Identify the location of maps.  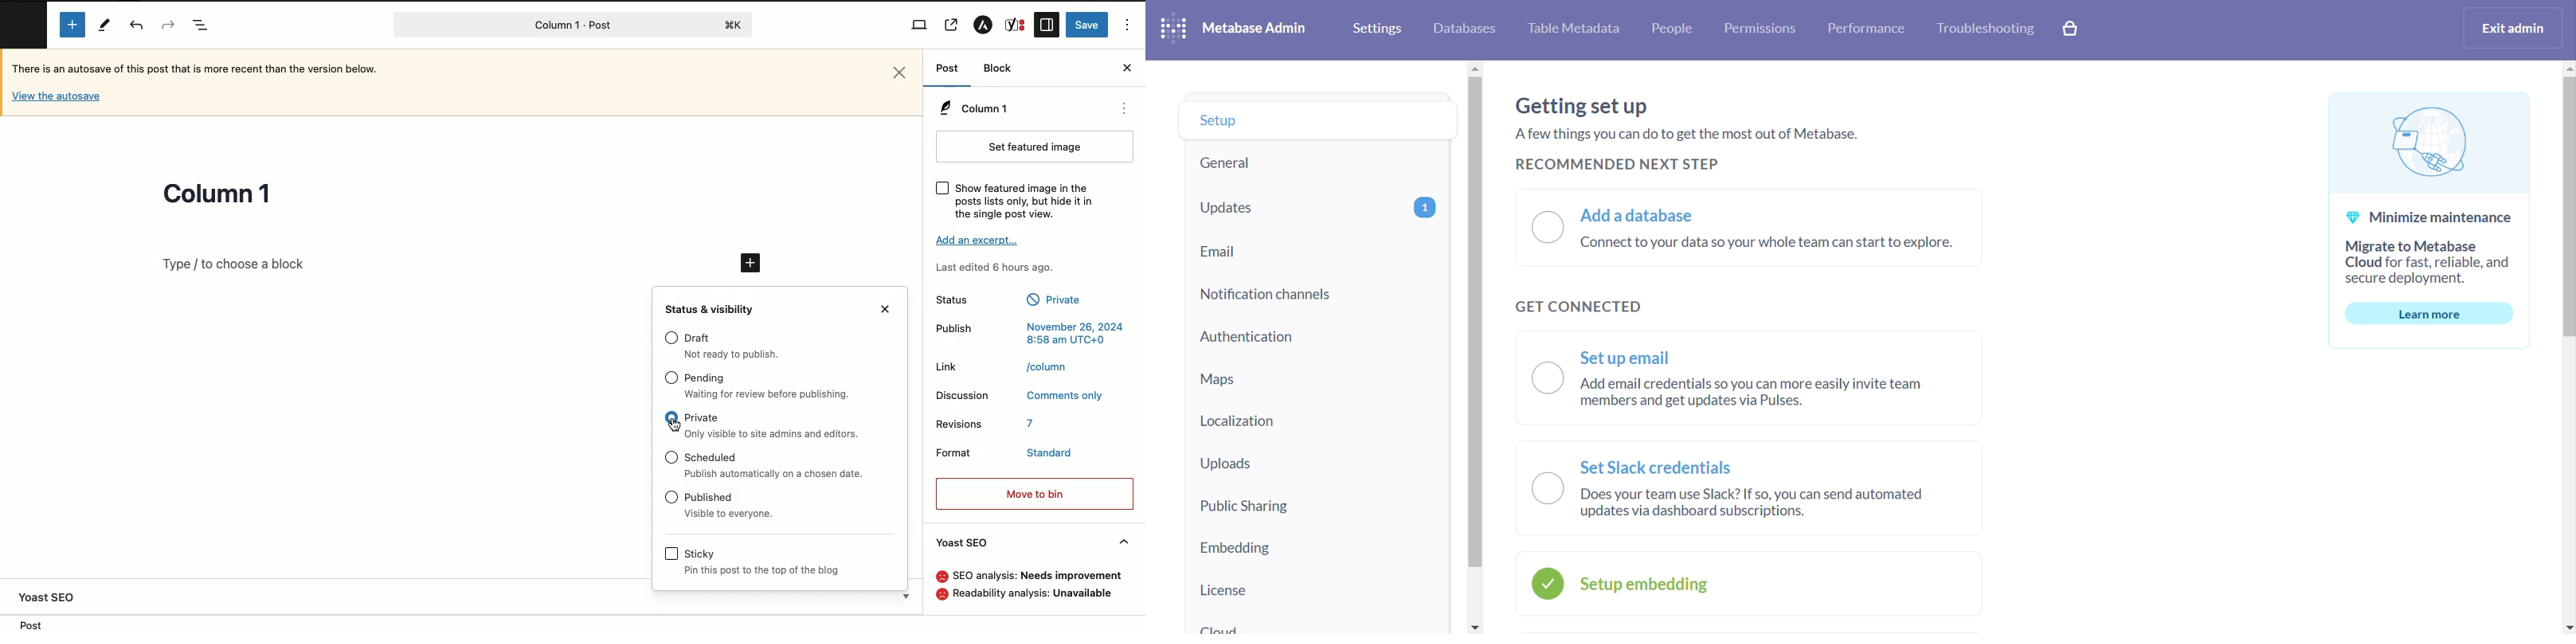
(1318, 377).